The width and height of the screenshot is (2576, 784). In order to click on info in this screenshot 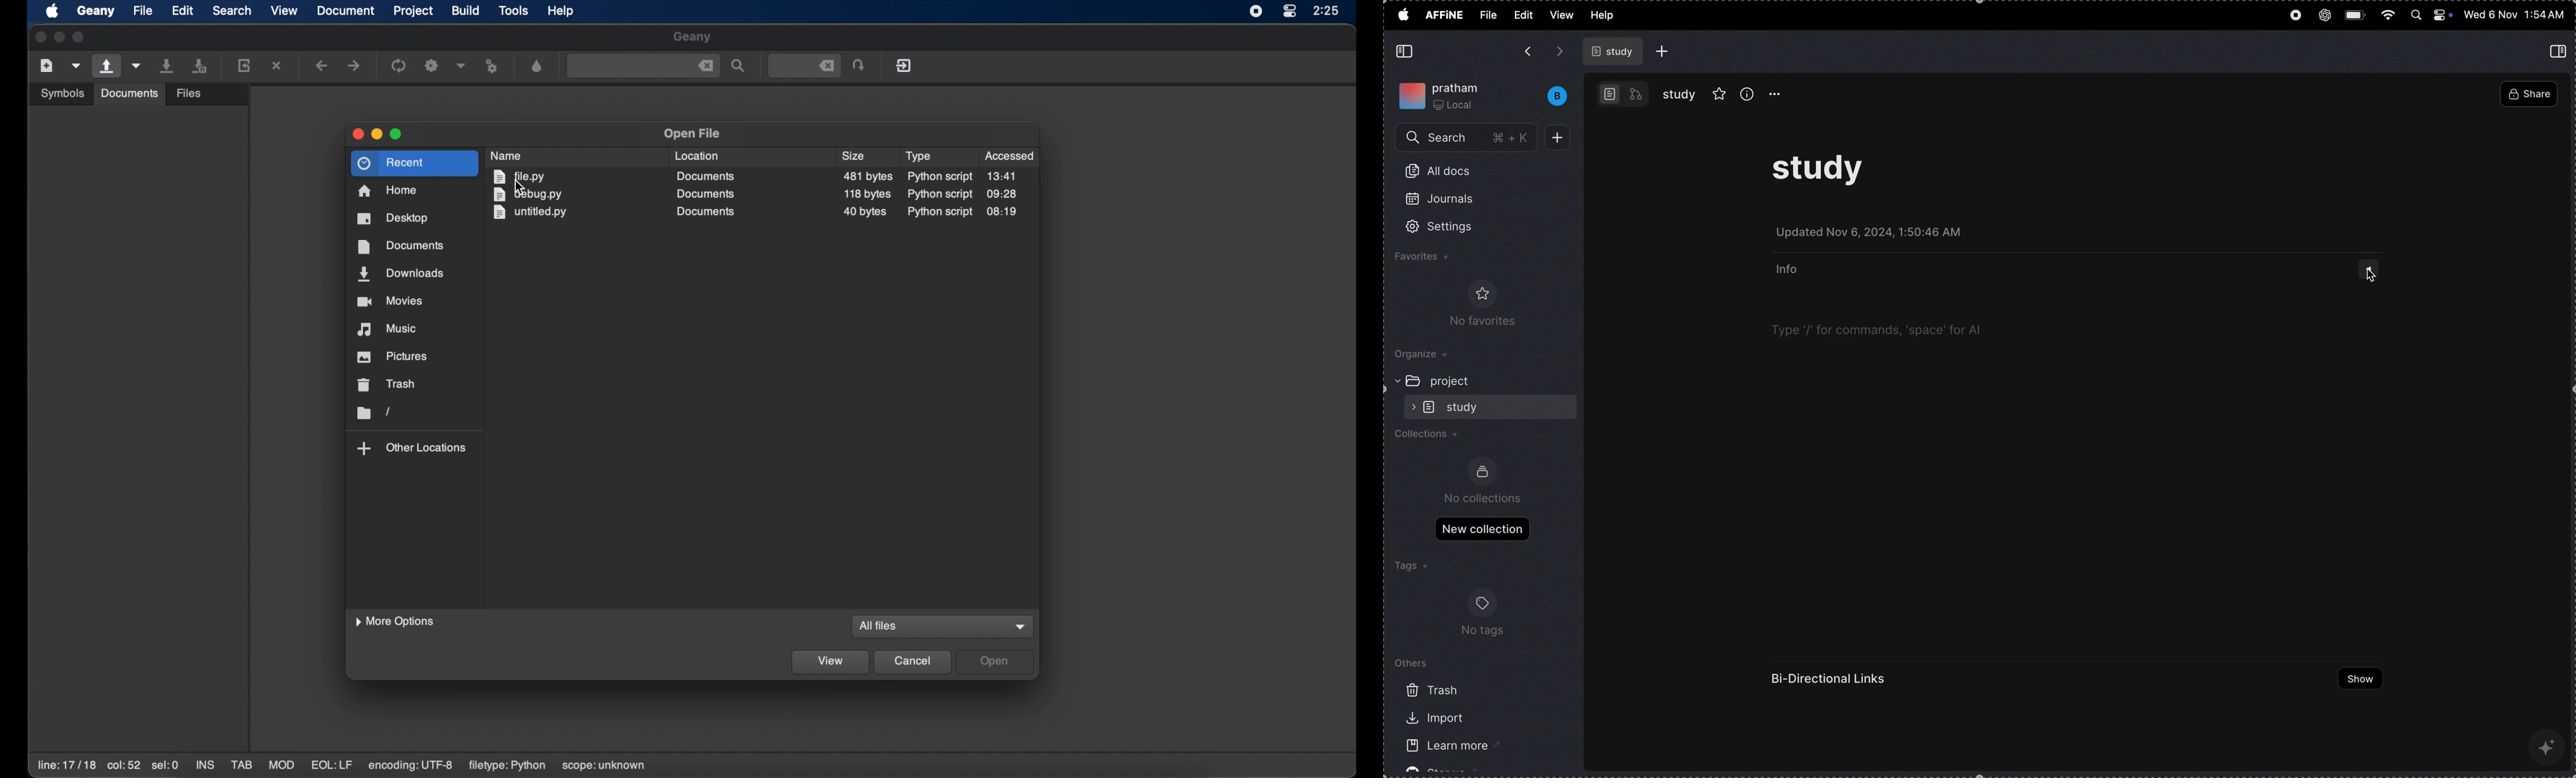, I will do `click(1789, 269)`.